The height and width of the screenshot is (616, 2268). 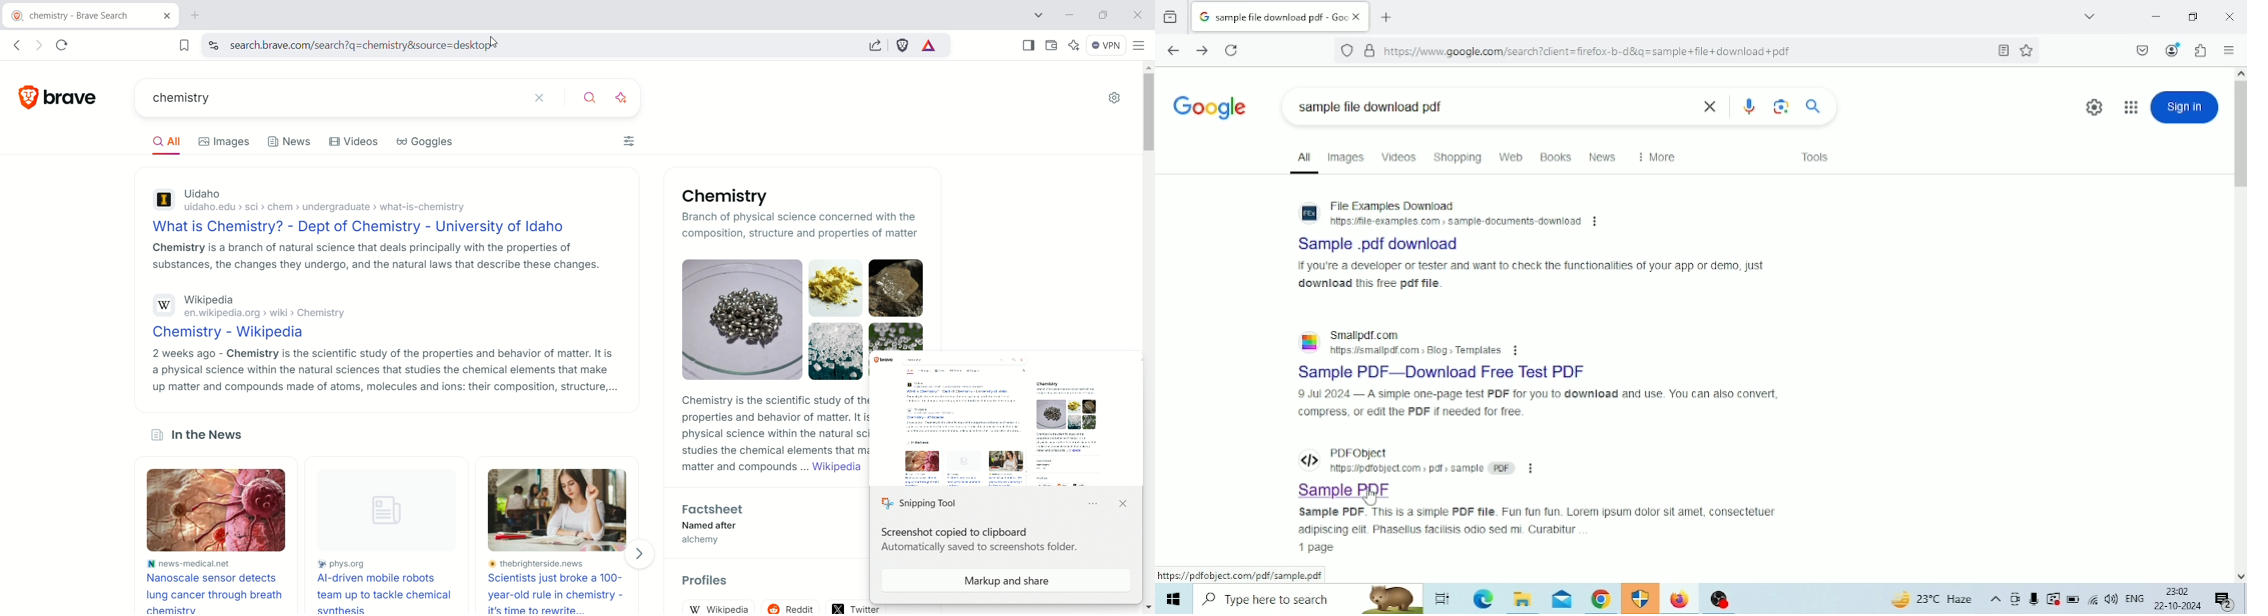 I want to click on brave logo, so click(x=29, y=95).